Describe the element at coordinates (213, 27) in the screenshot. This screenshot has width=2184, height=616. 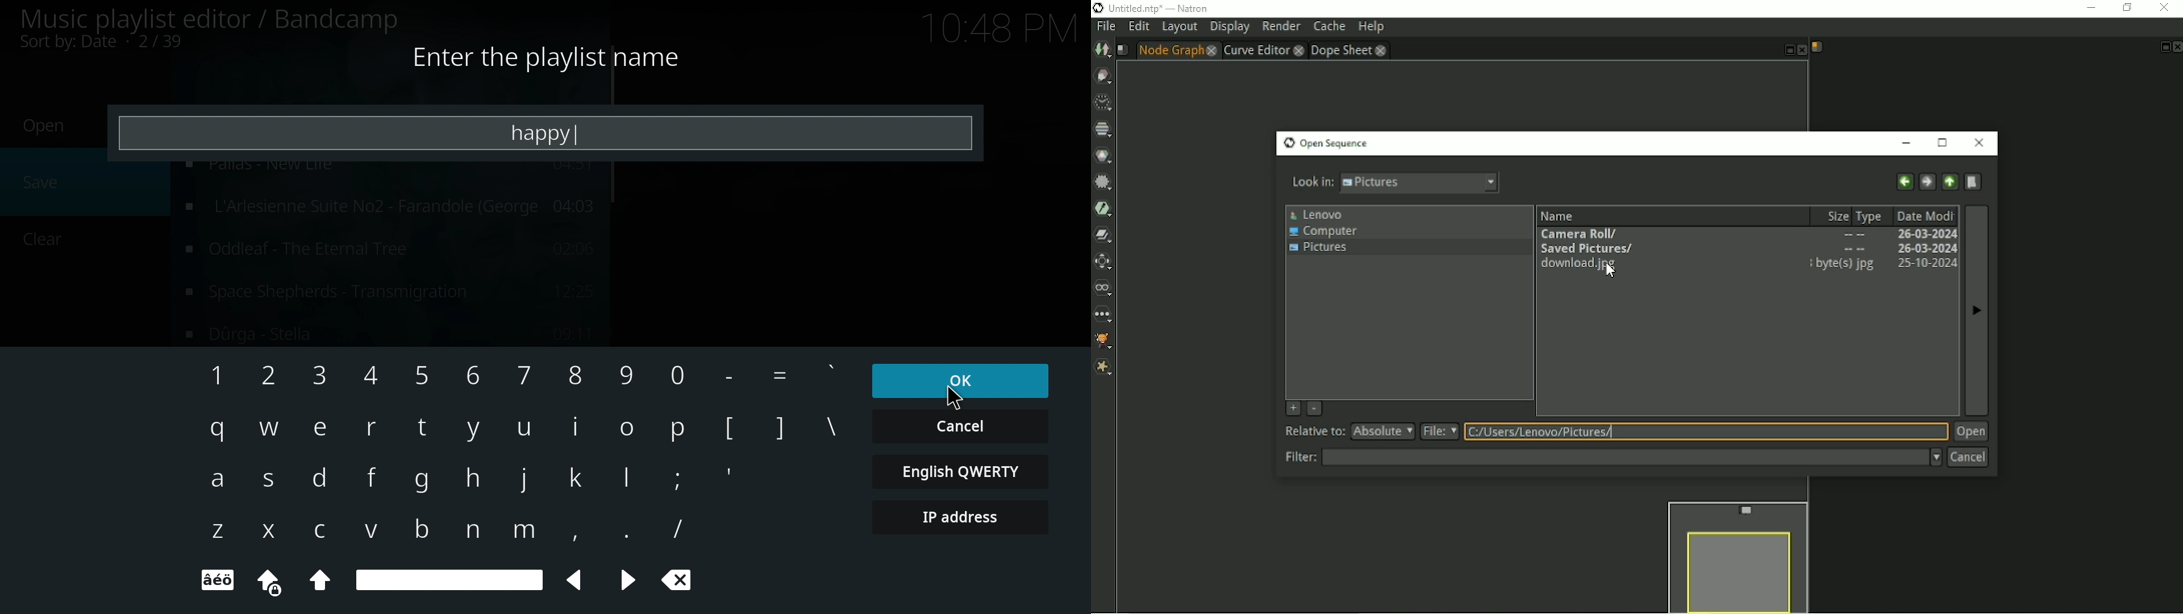
I see `music playlist editor/bandicamp` at that location.